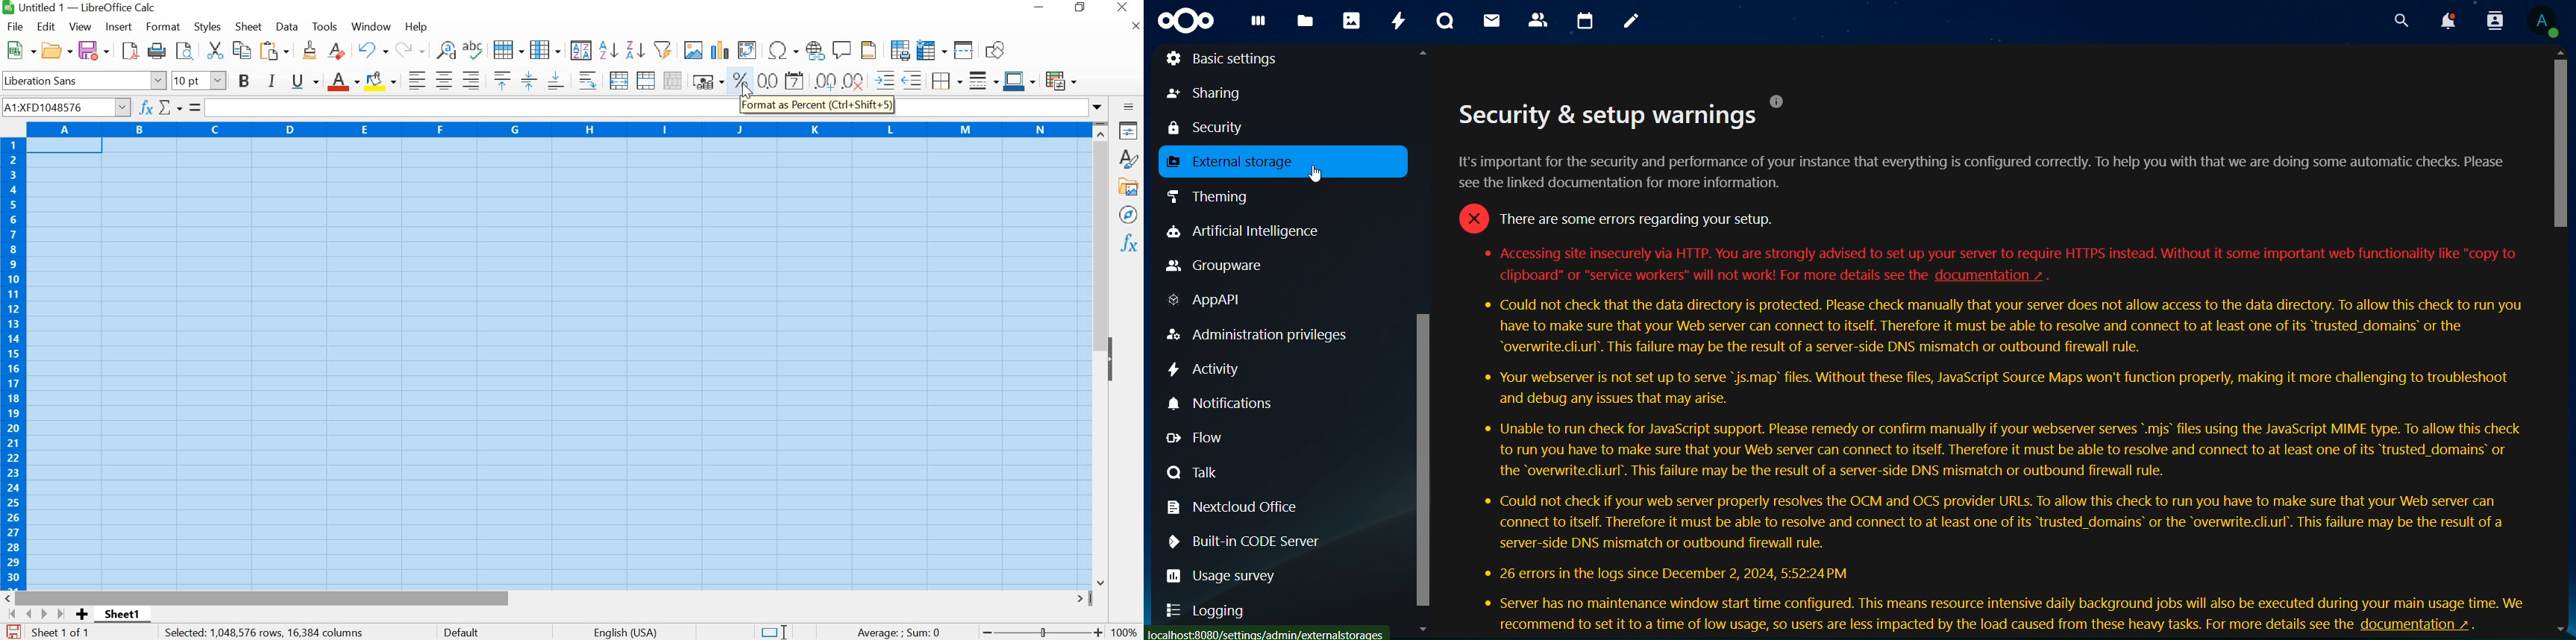 The image size is (2576, 644). What do you see at coordinates (1128, 241) in the screenshot?
I see `Functions` at bounding box center [1128, 241].